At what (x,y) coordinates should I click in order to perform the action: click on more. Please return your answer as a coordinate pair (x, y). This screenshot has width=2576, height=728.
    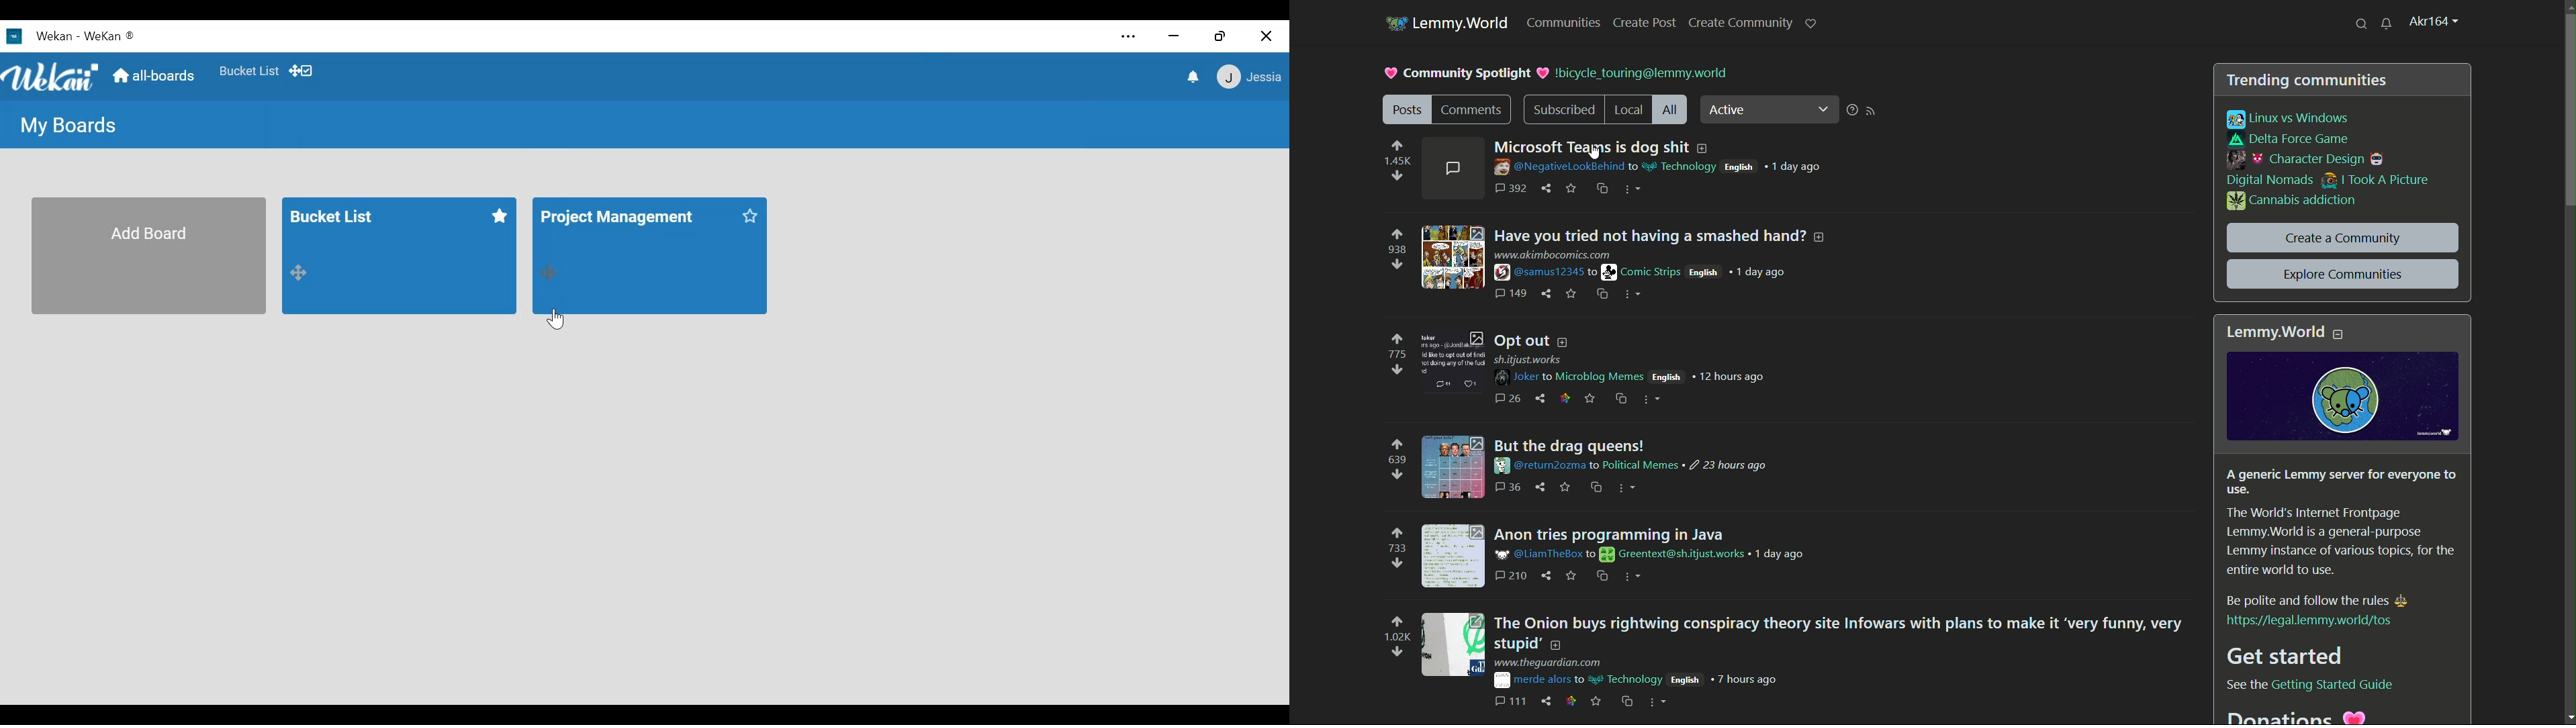
    Looking at the image, I should click on (1635, 577).